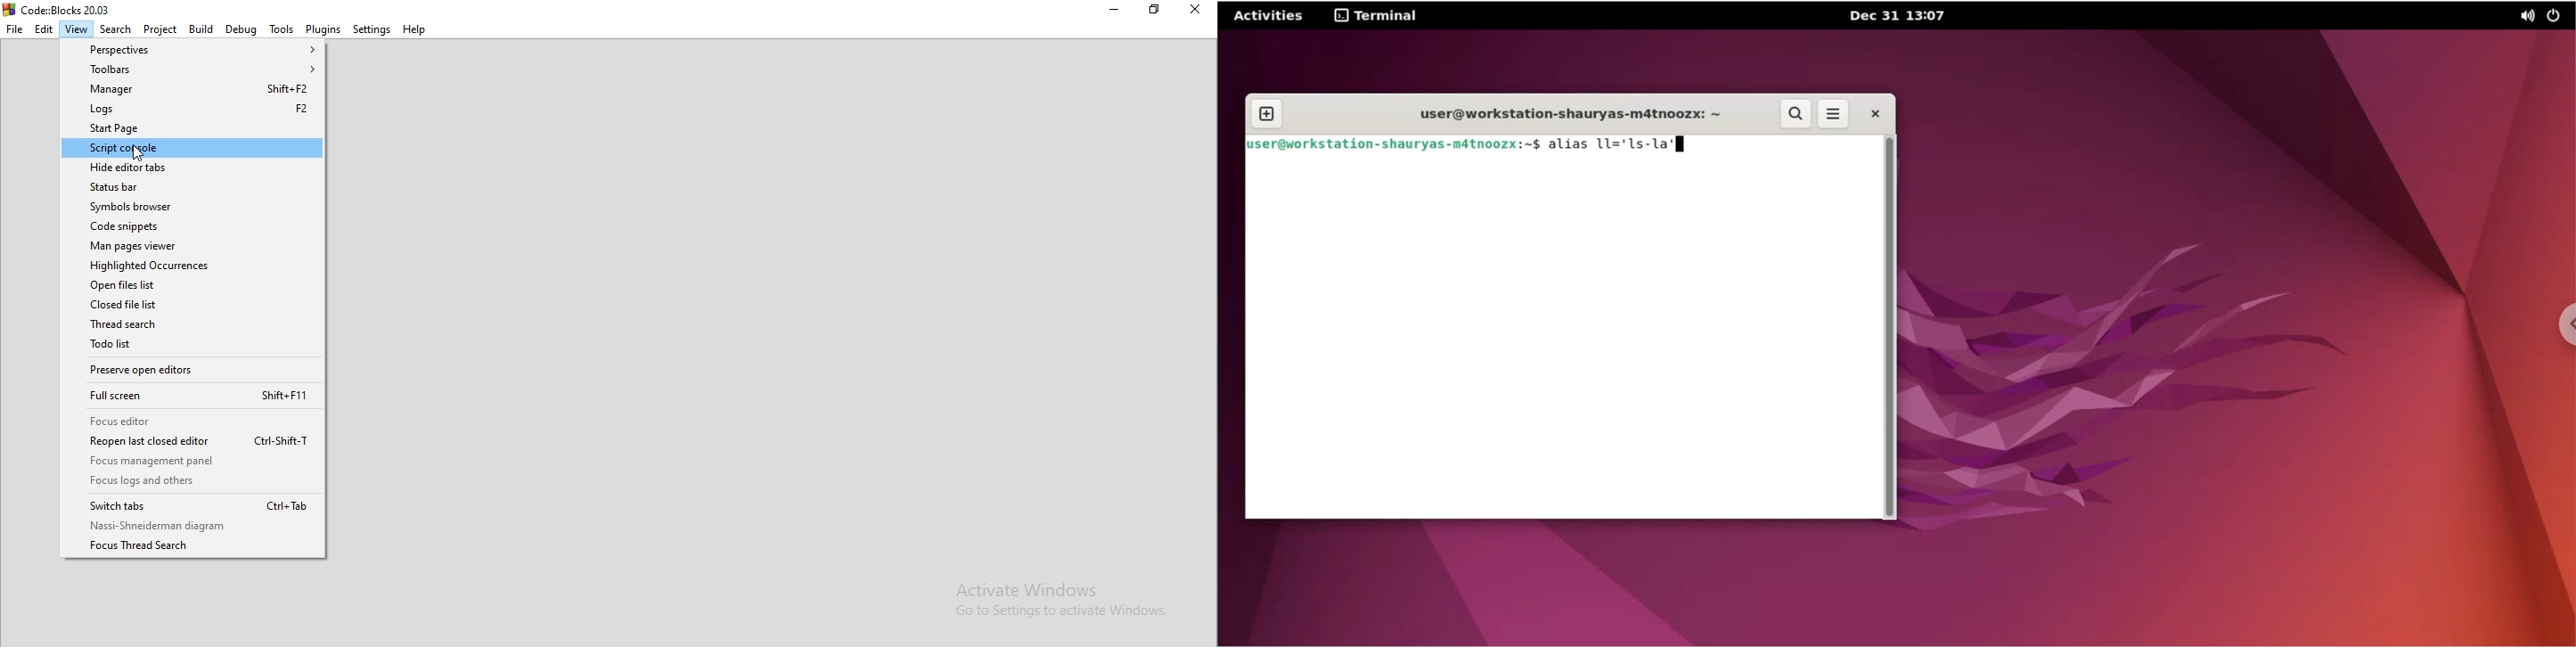 The image size is (2576, 672). Describe the element at coordinates (194, 479) in the screenshot. I see `Focus legs and others` at that location.